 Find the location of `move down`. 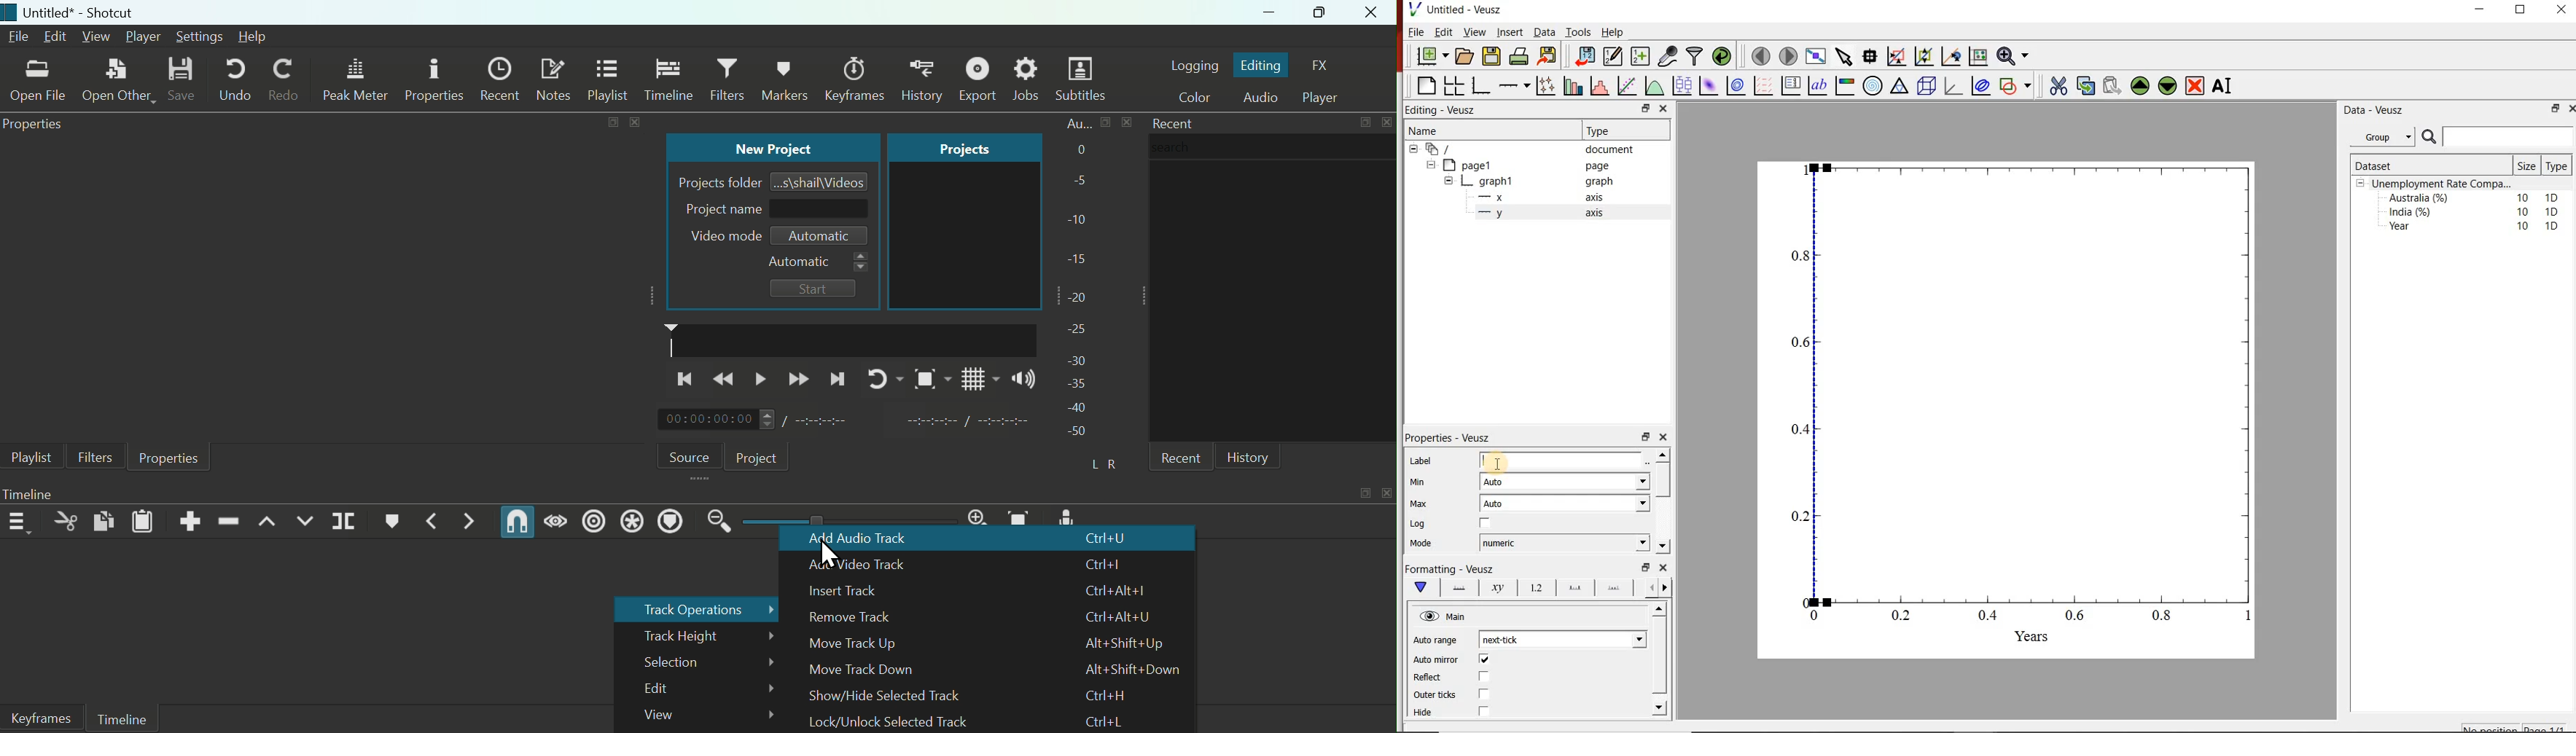

move down is located at coordinates (1659, 708).